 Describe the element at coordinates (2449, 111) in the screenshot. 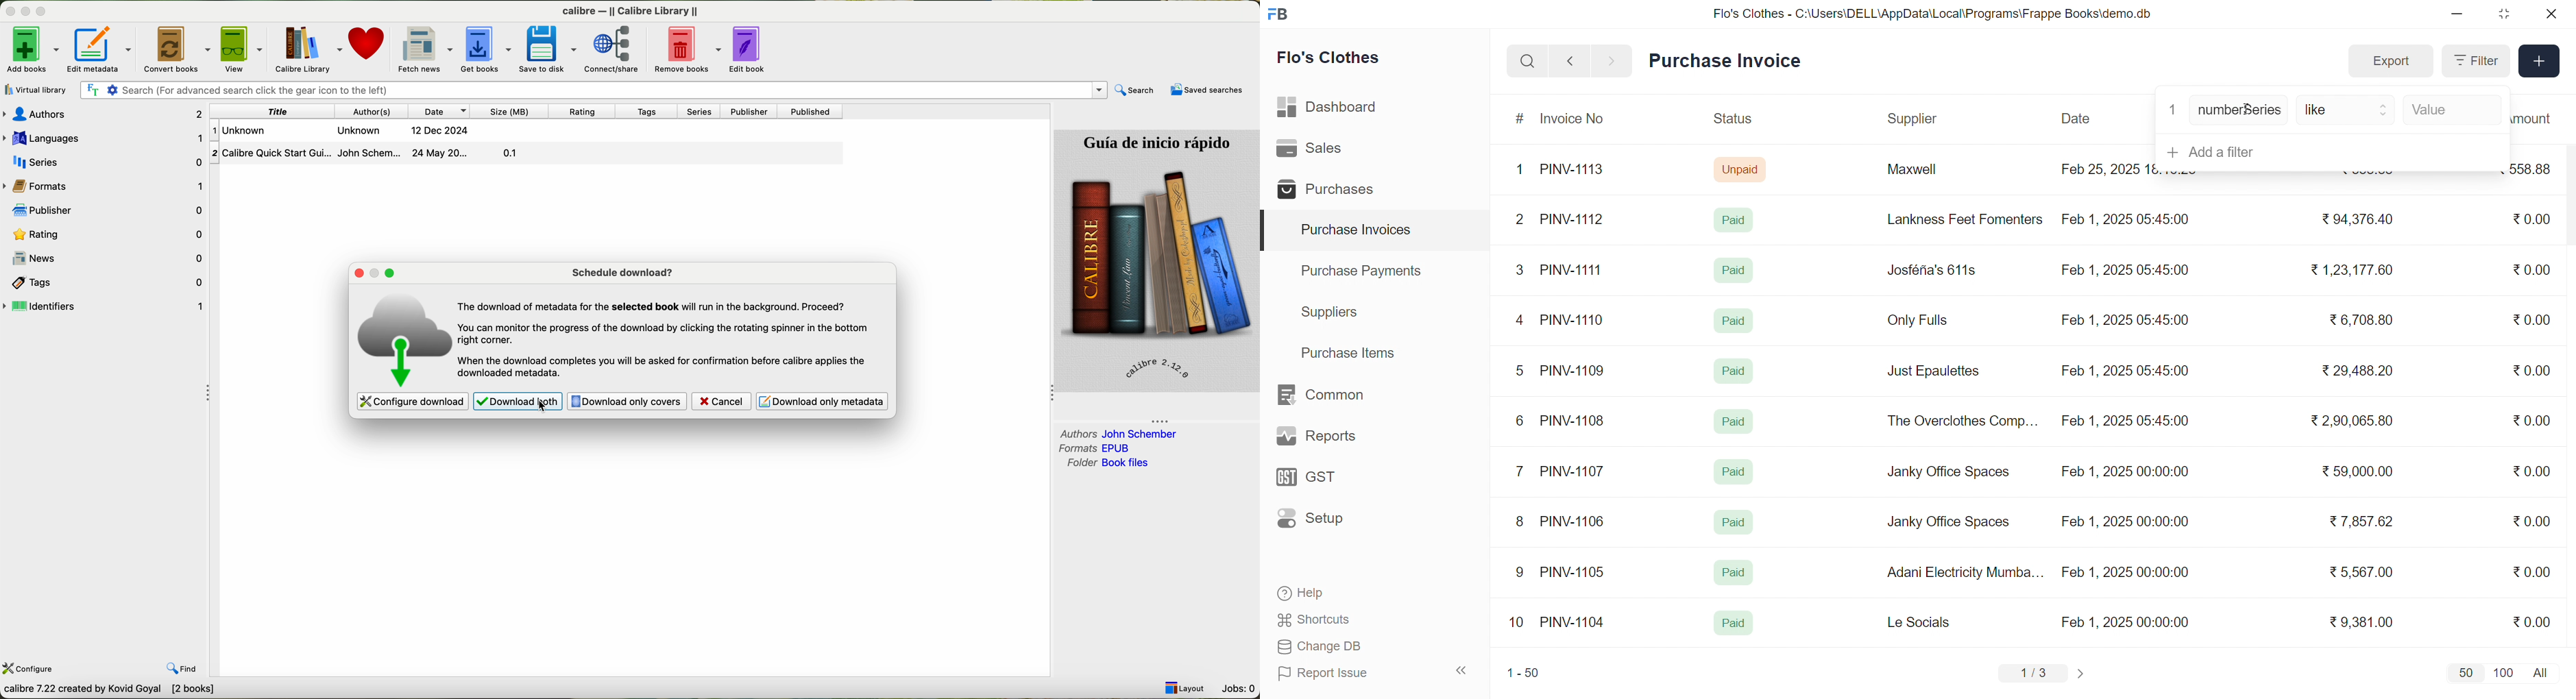

I see `Value` at that location.